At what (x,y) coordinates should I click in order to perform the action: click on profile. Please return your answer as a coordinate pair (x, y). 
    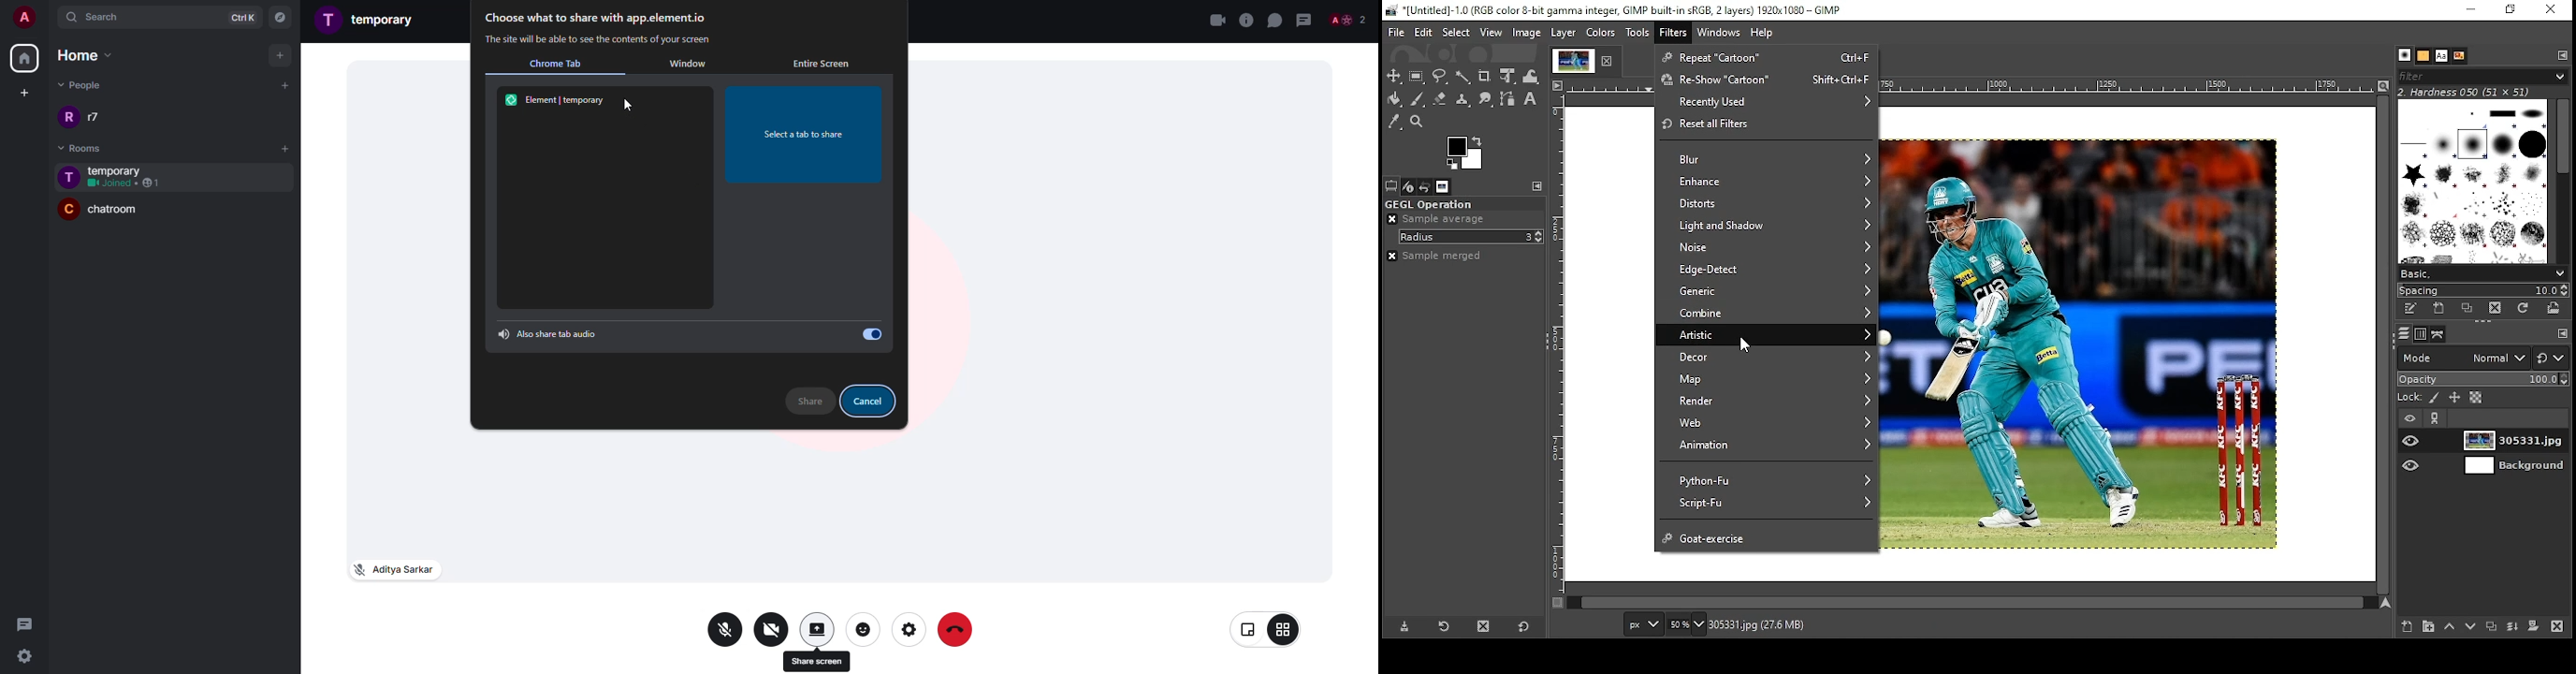
    Looking at the image, I should click on (330, 19).